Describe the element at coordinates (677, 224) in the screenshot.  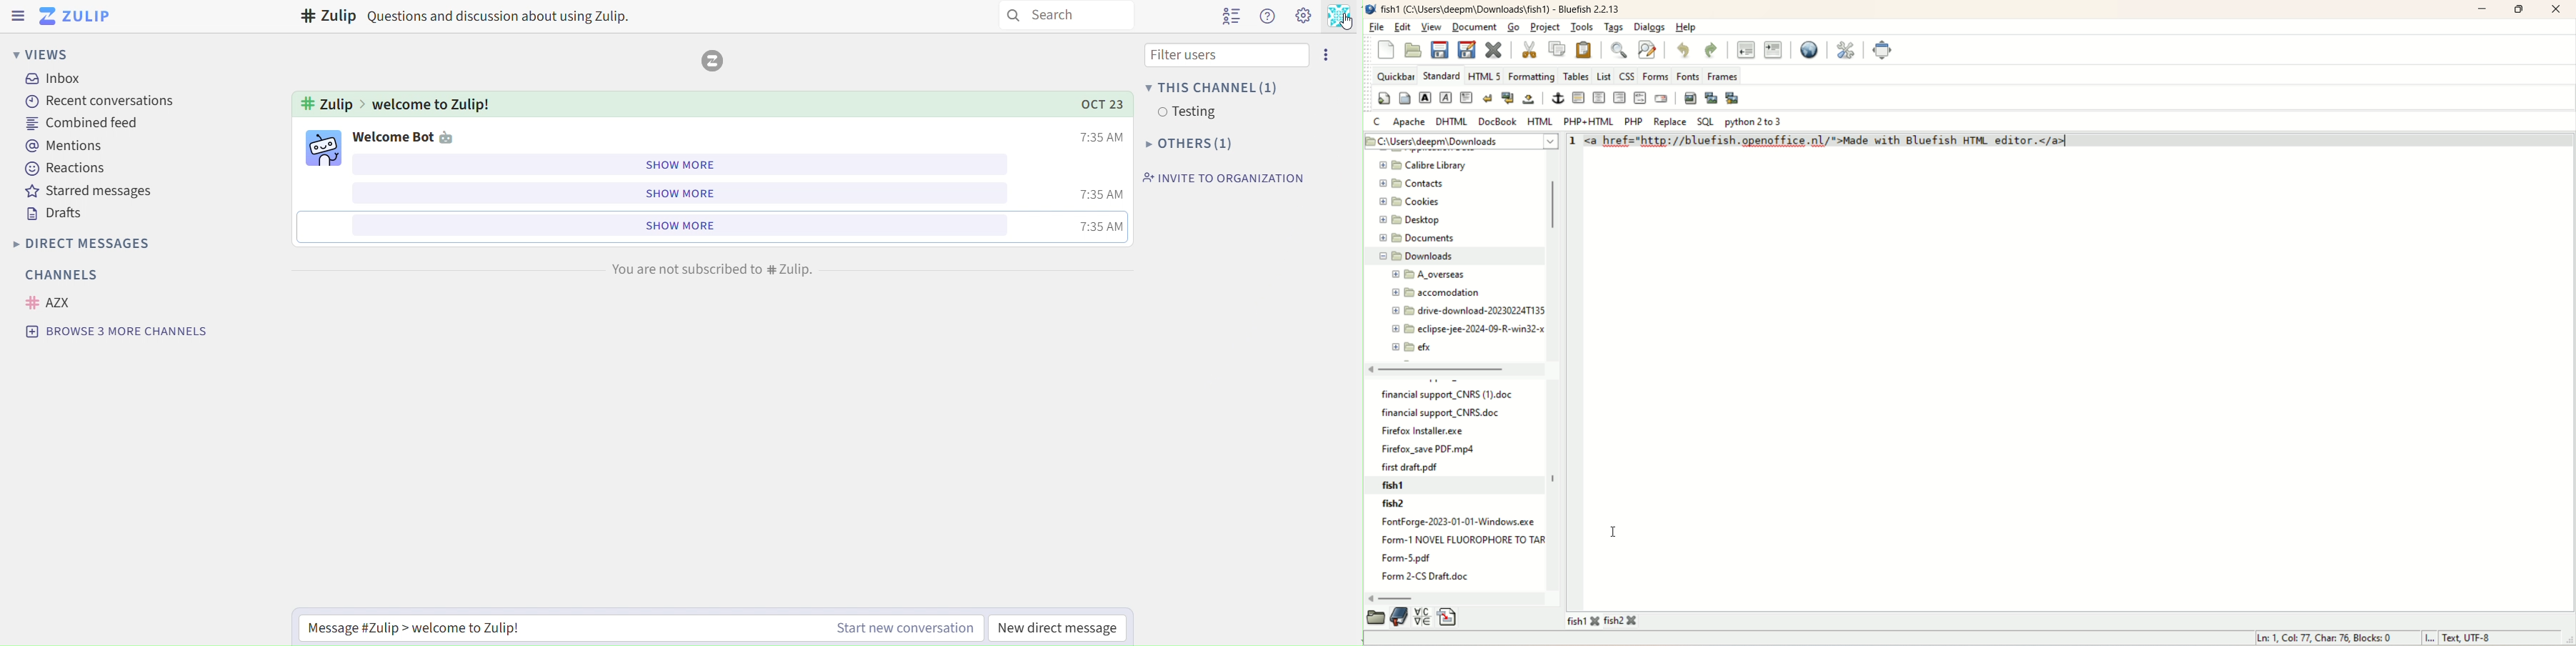
I see `show more` at that location.